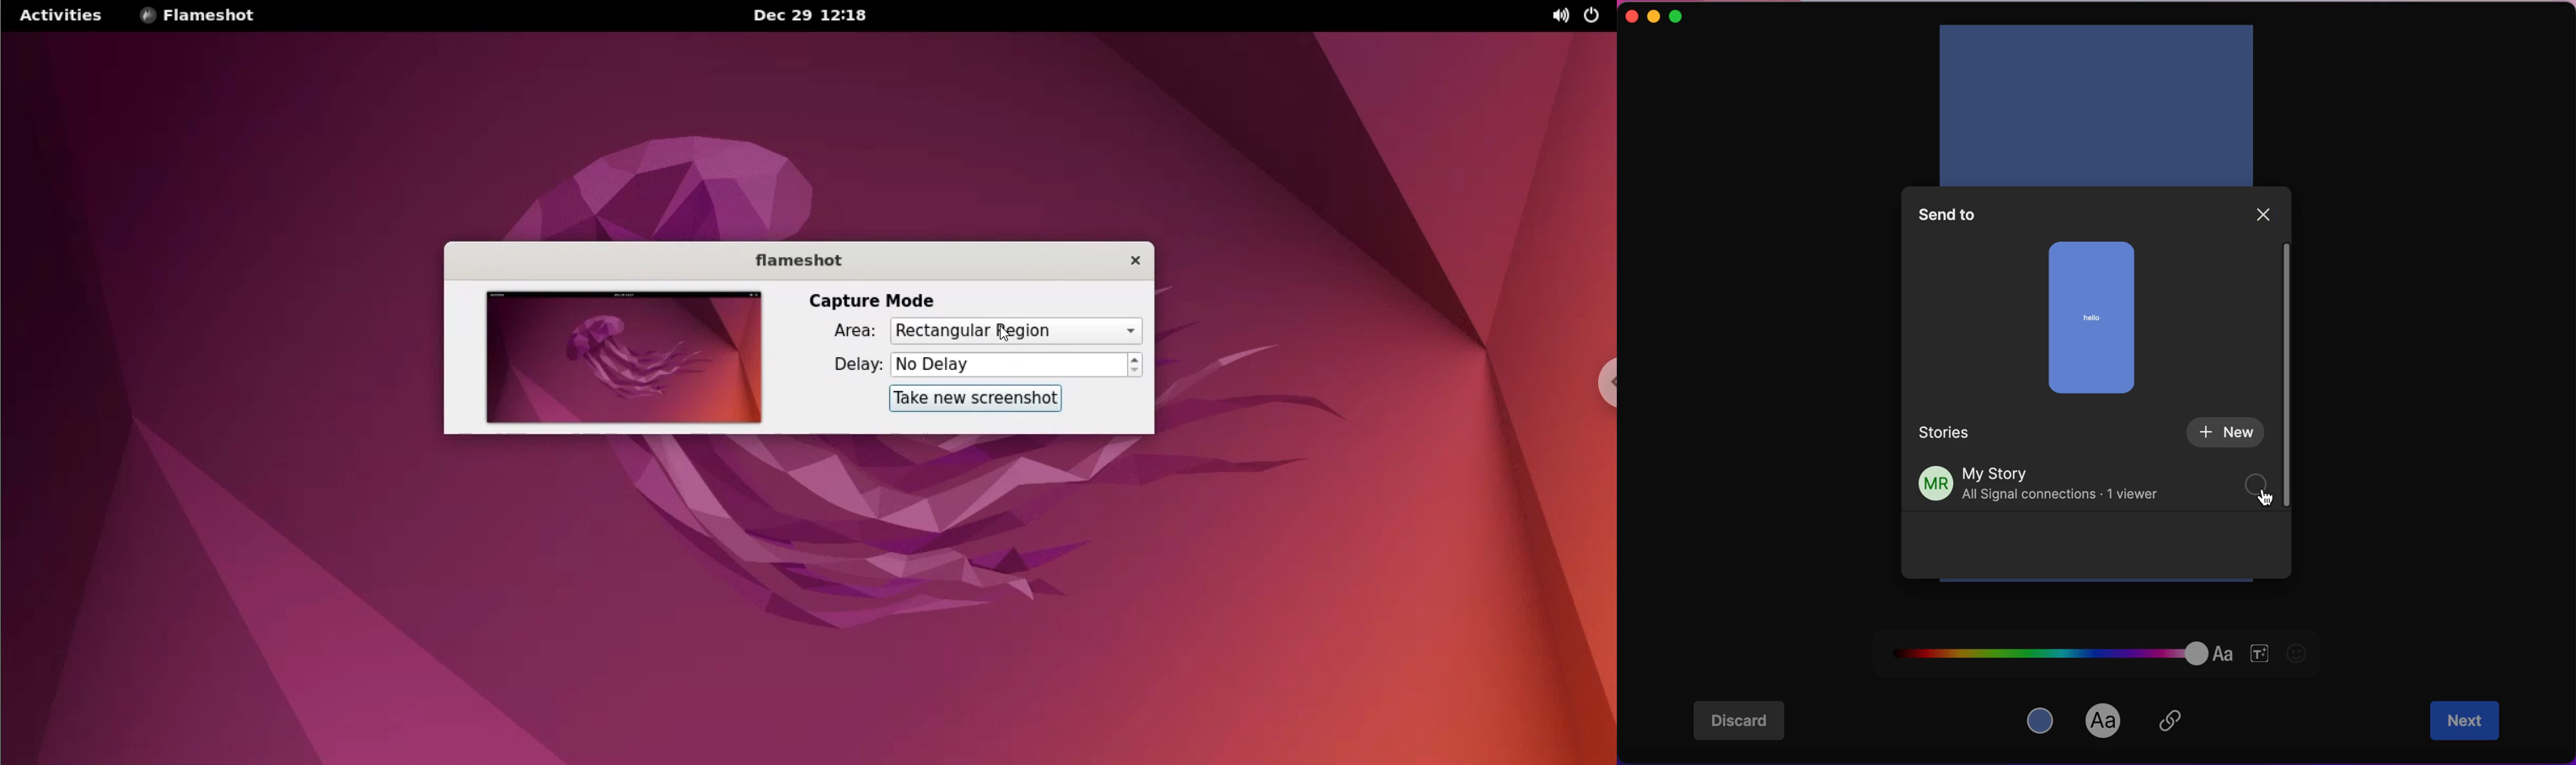 Image resolution: width=2576 pixels, height=784 pixels. Describe the element at coordinates (2263, 501) in the screenshot. I see `cursor` at that location.